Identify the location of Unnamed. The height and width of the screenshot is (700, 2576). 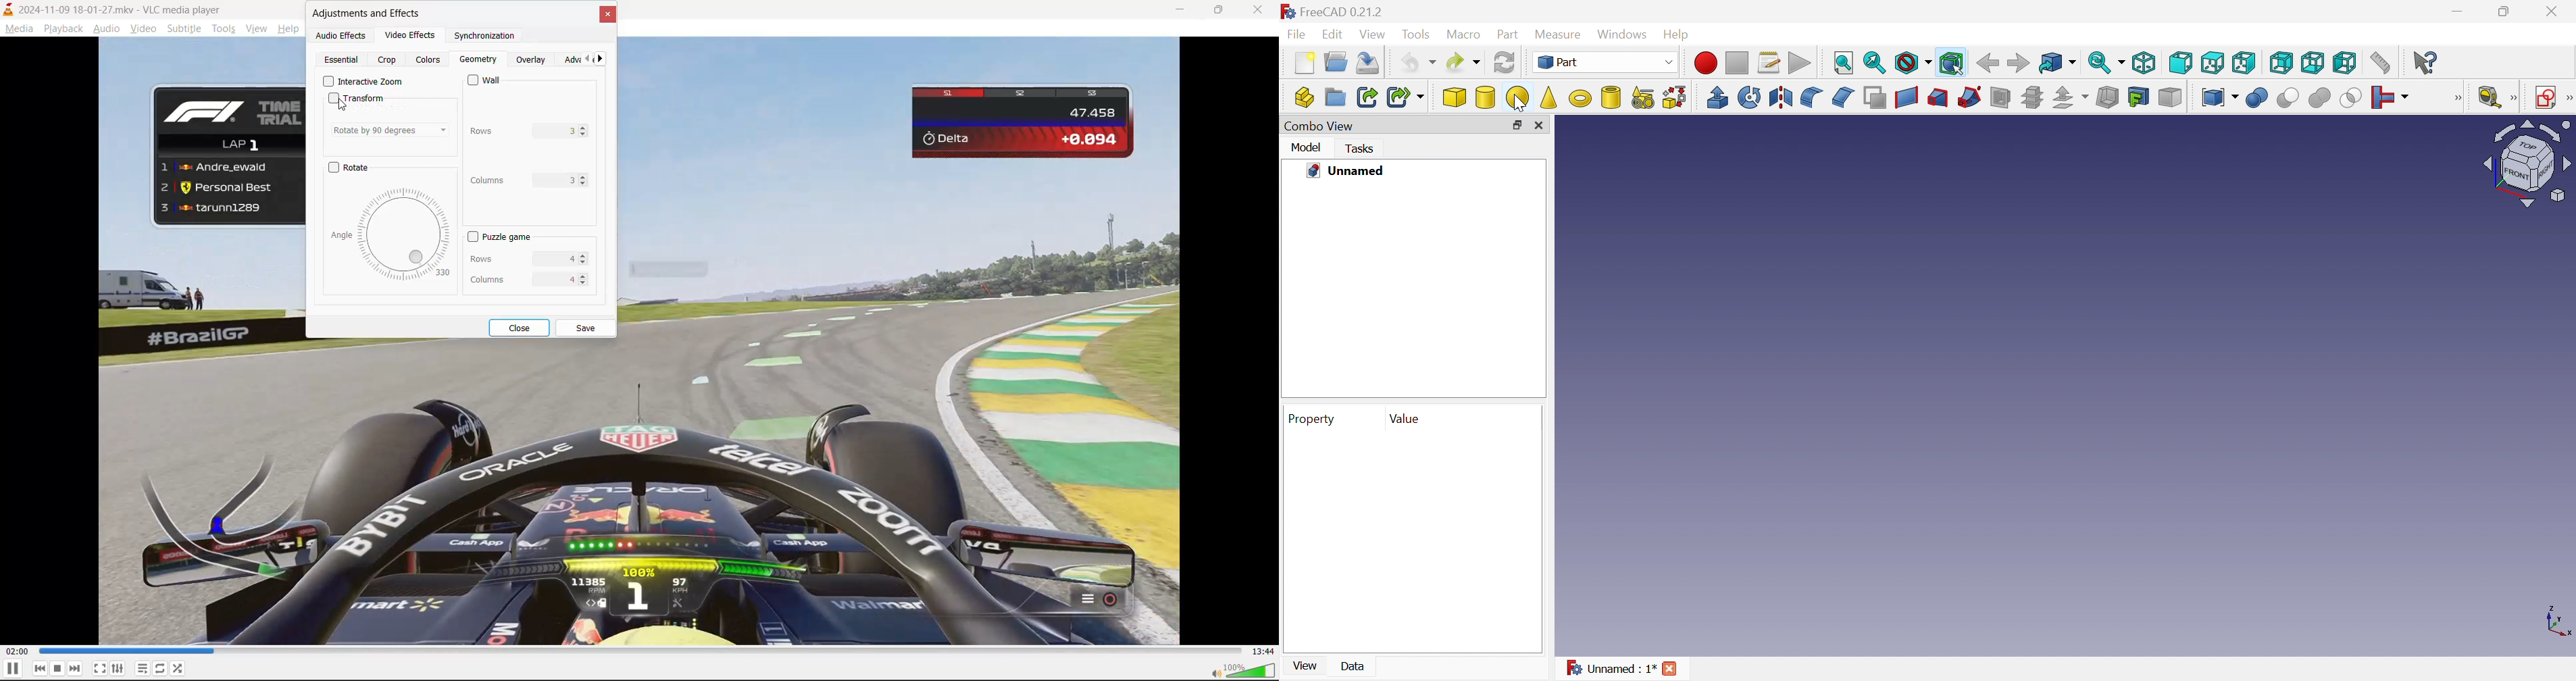
(1350, 170).